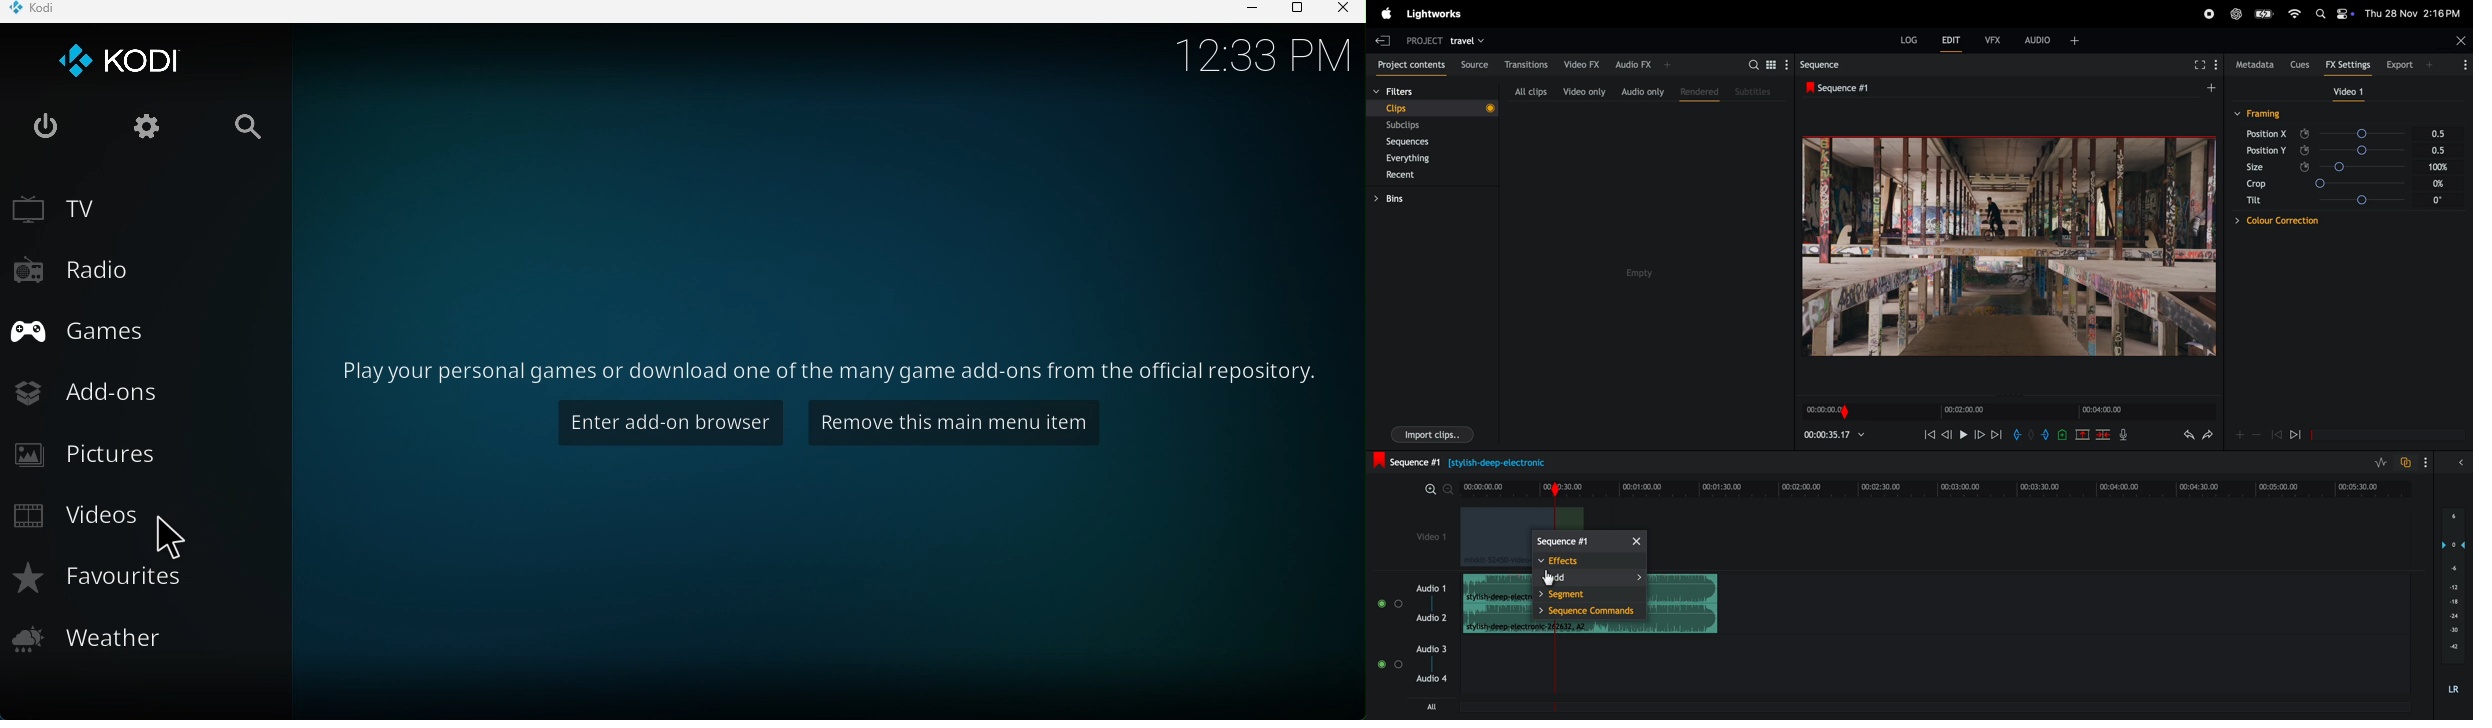 The image size is (2492, 728). I want to click on angle, so click(2372, 134).